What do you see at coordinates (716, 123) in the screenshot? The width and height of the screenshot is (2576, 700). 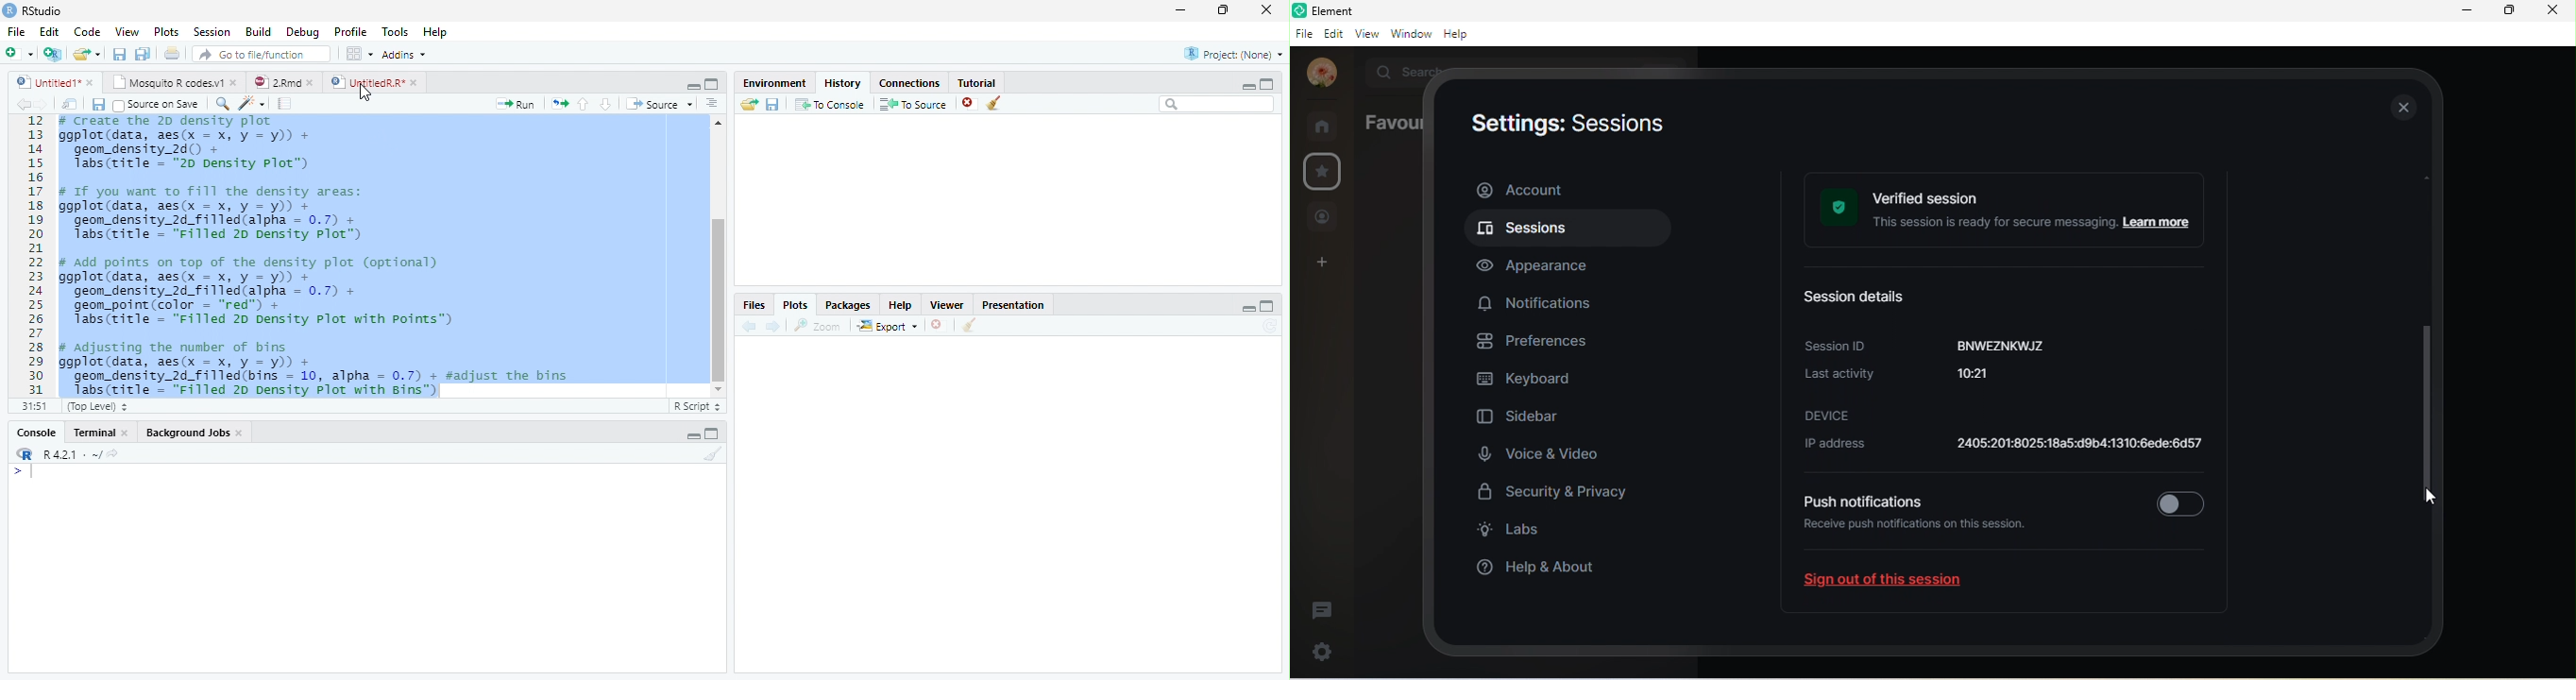 I see `Scrollbar up` at bounding box center [716, 123].